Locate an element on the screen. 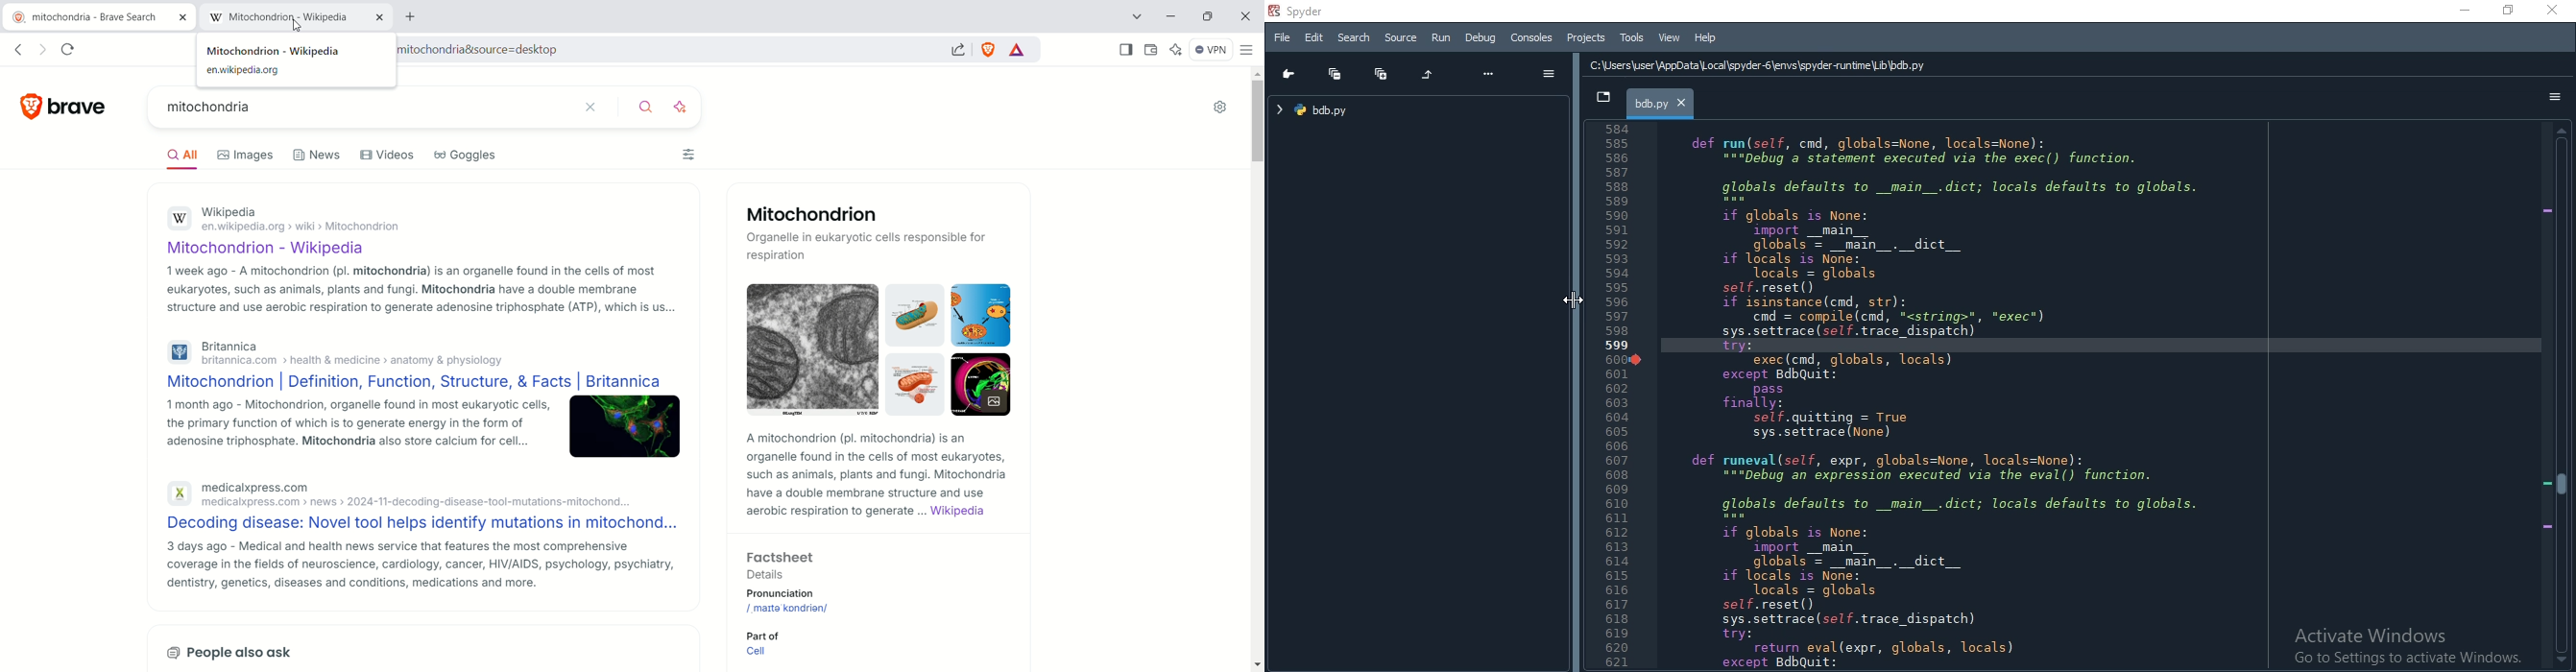  Debug is located at coordinates (1481, 37).